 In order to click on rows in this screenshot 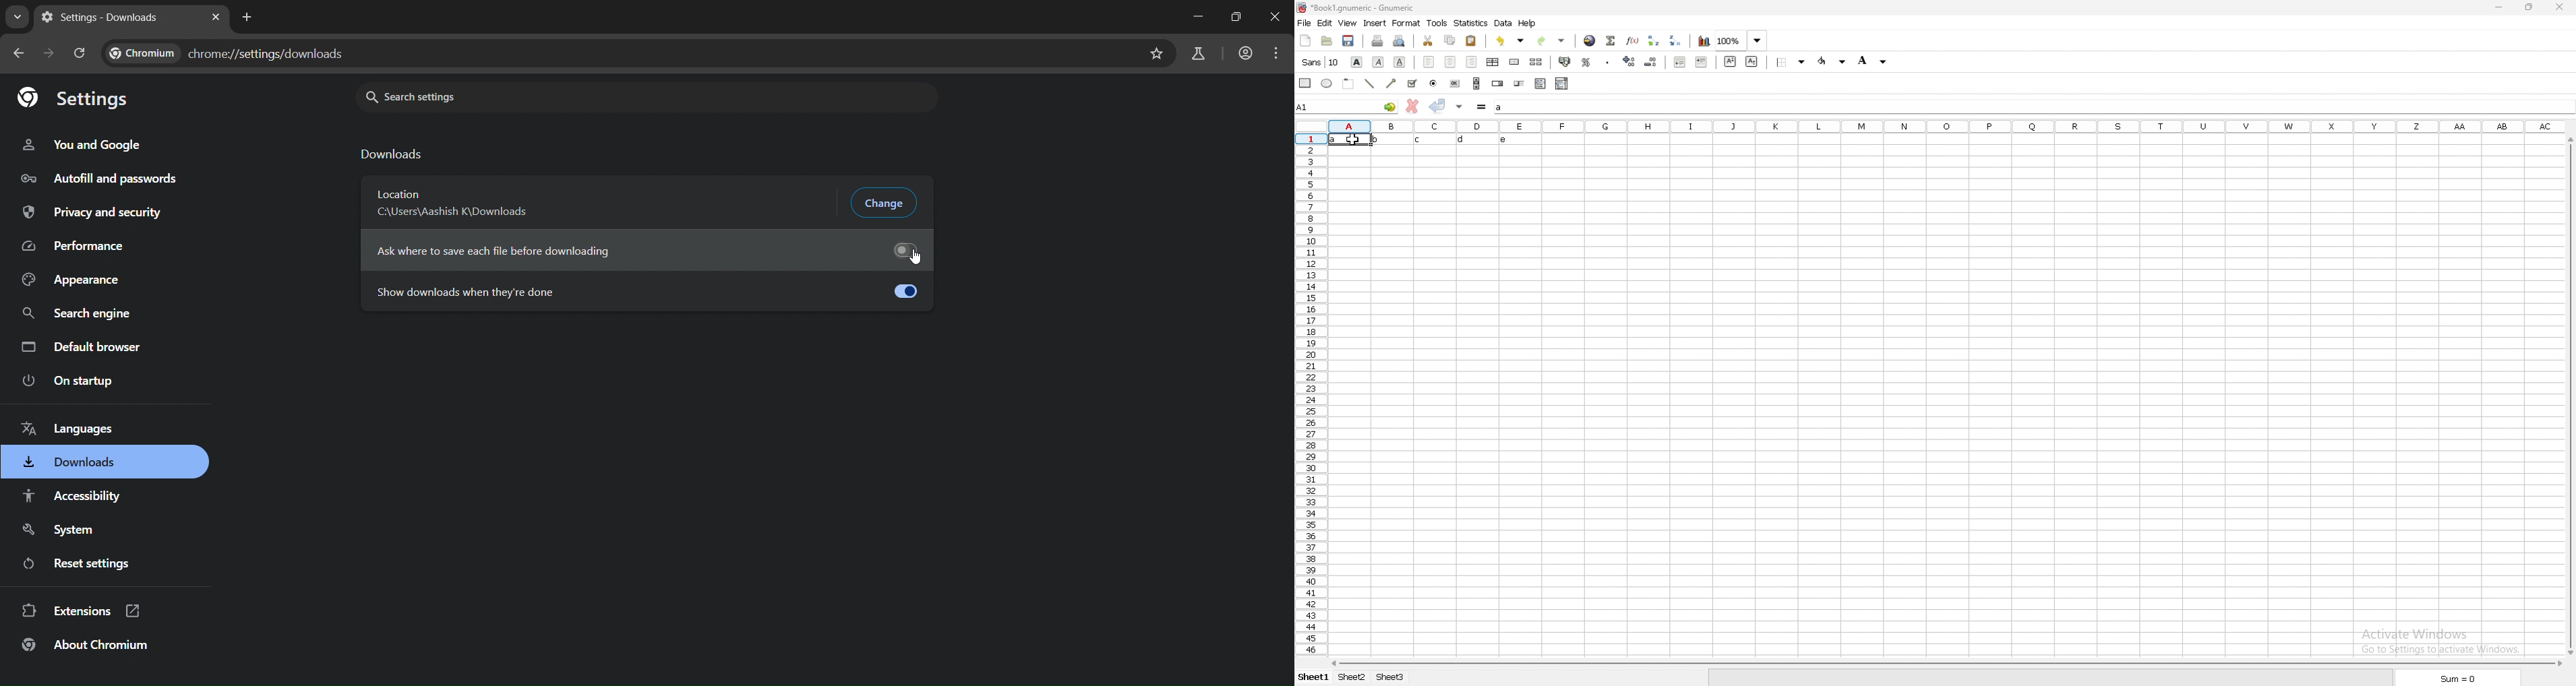, I will do `click(1311, 395)`.